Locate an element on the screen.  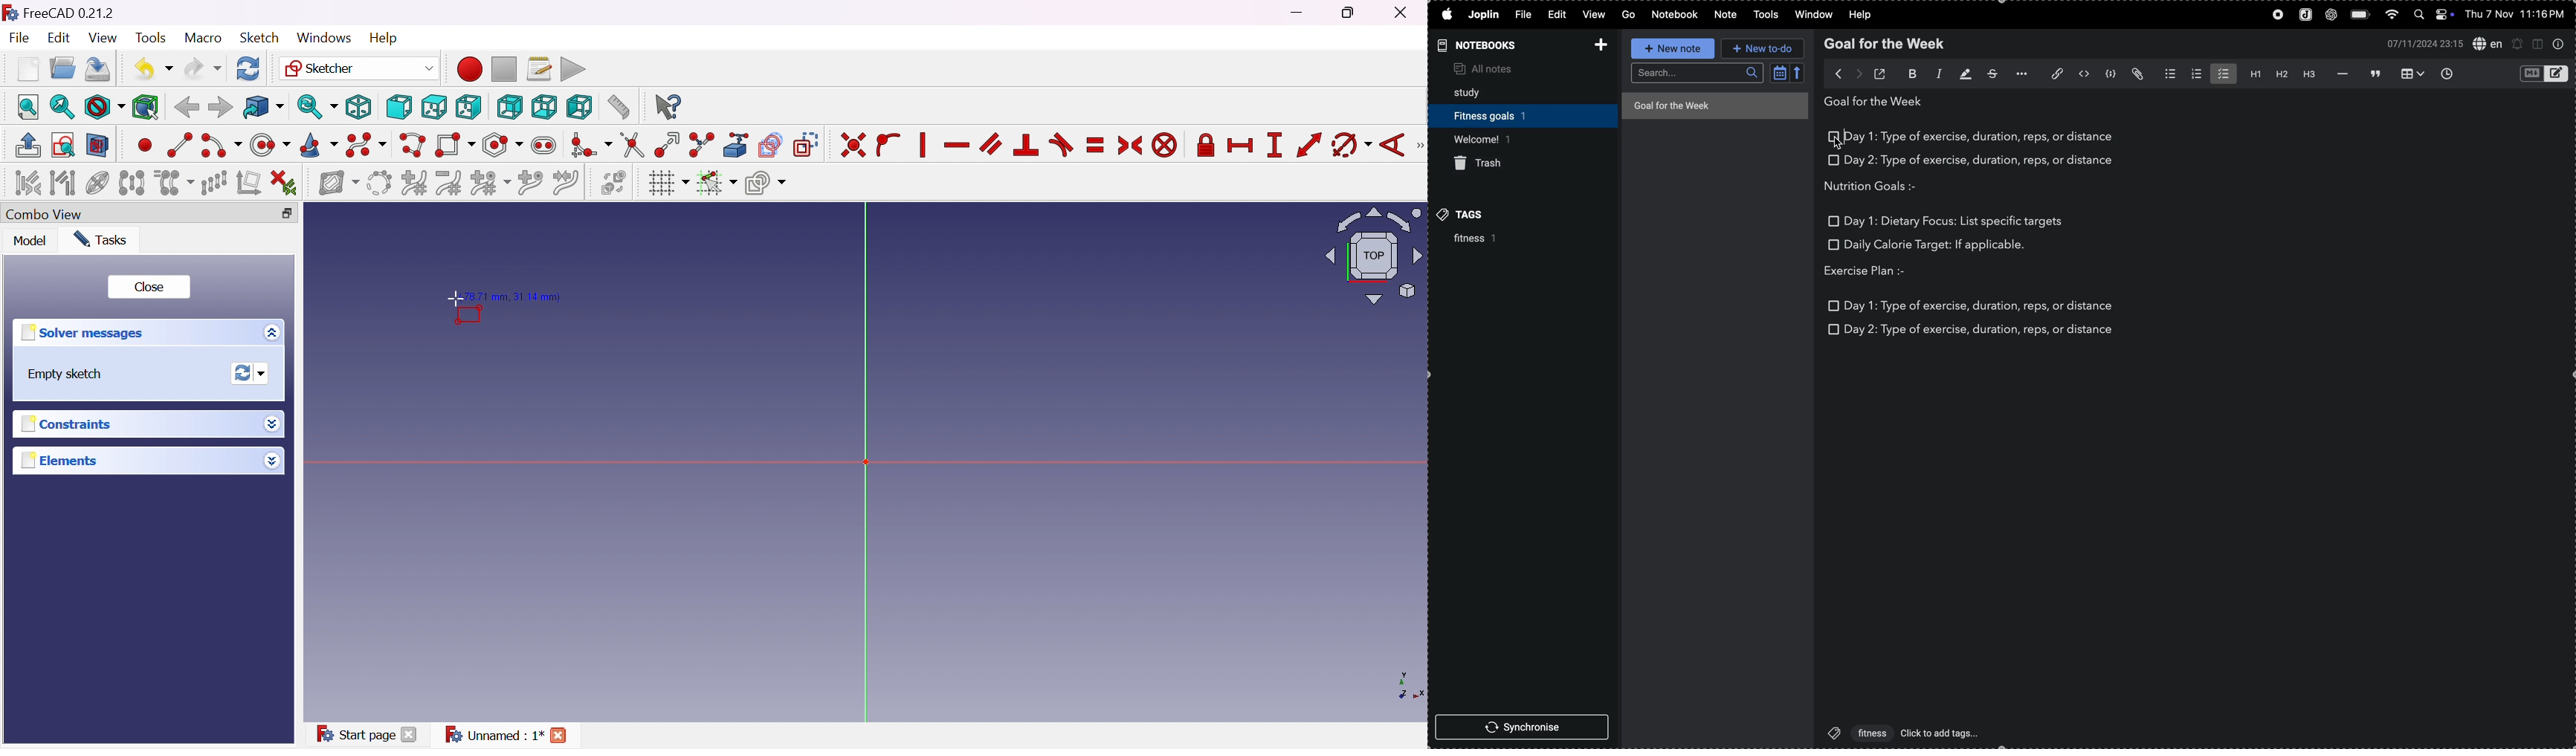
Toggle snap is located at coordinates (715, 183).